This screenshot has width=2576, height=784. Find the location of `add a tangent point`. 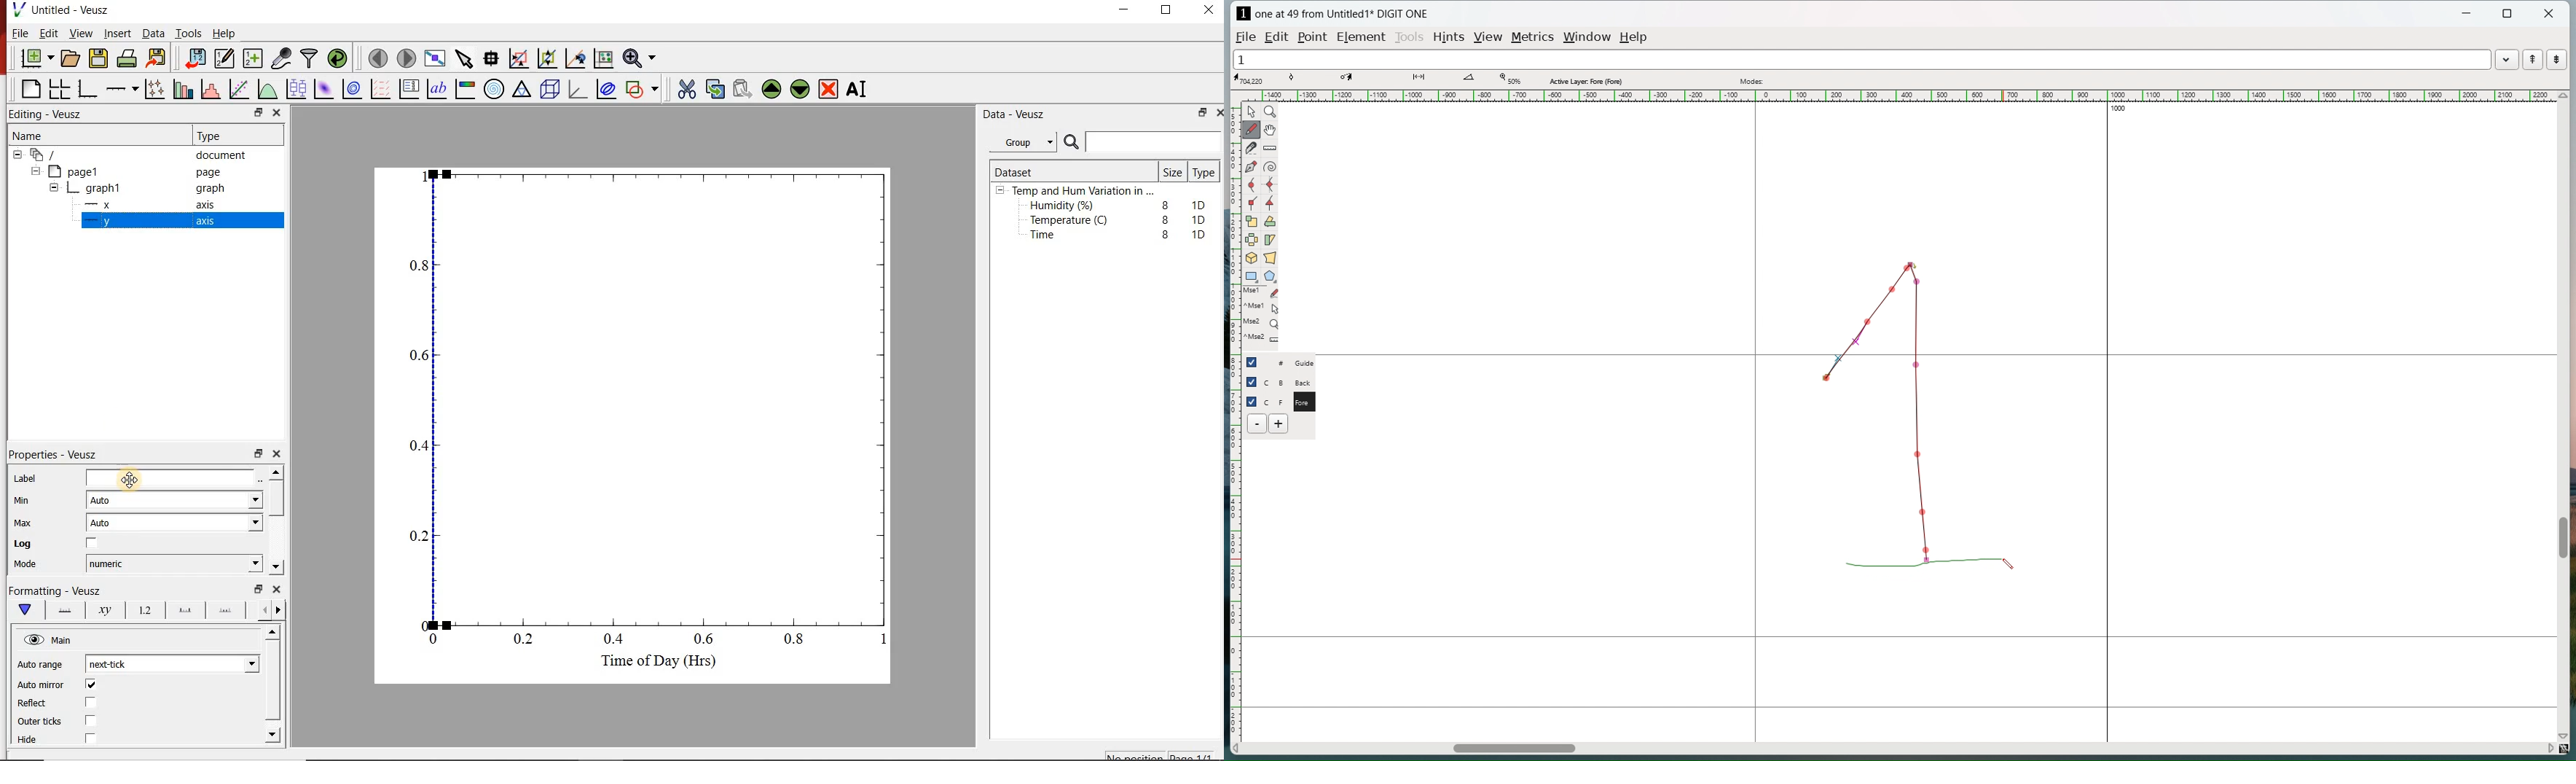

add a tangent point is located at coordinates (1270, 203).